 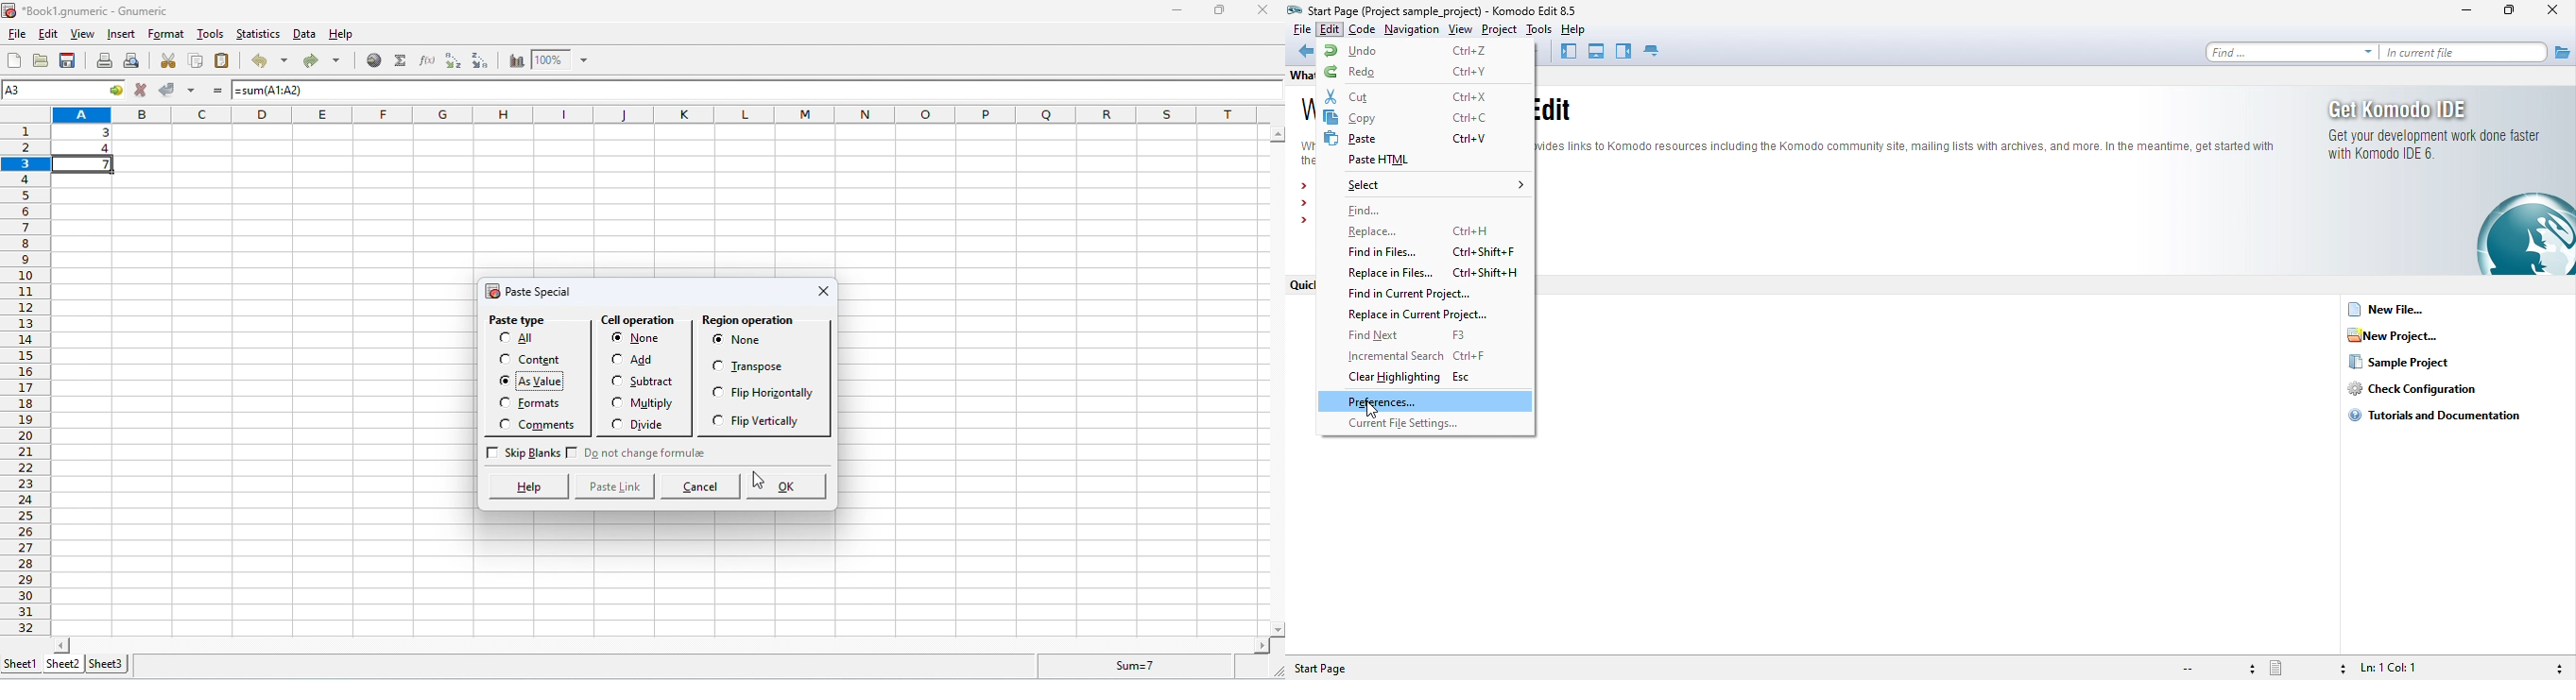 I want to click on do not change format, so click(x=654, y=455).